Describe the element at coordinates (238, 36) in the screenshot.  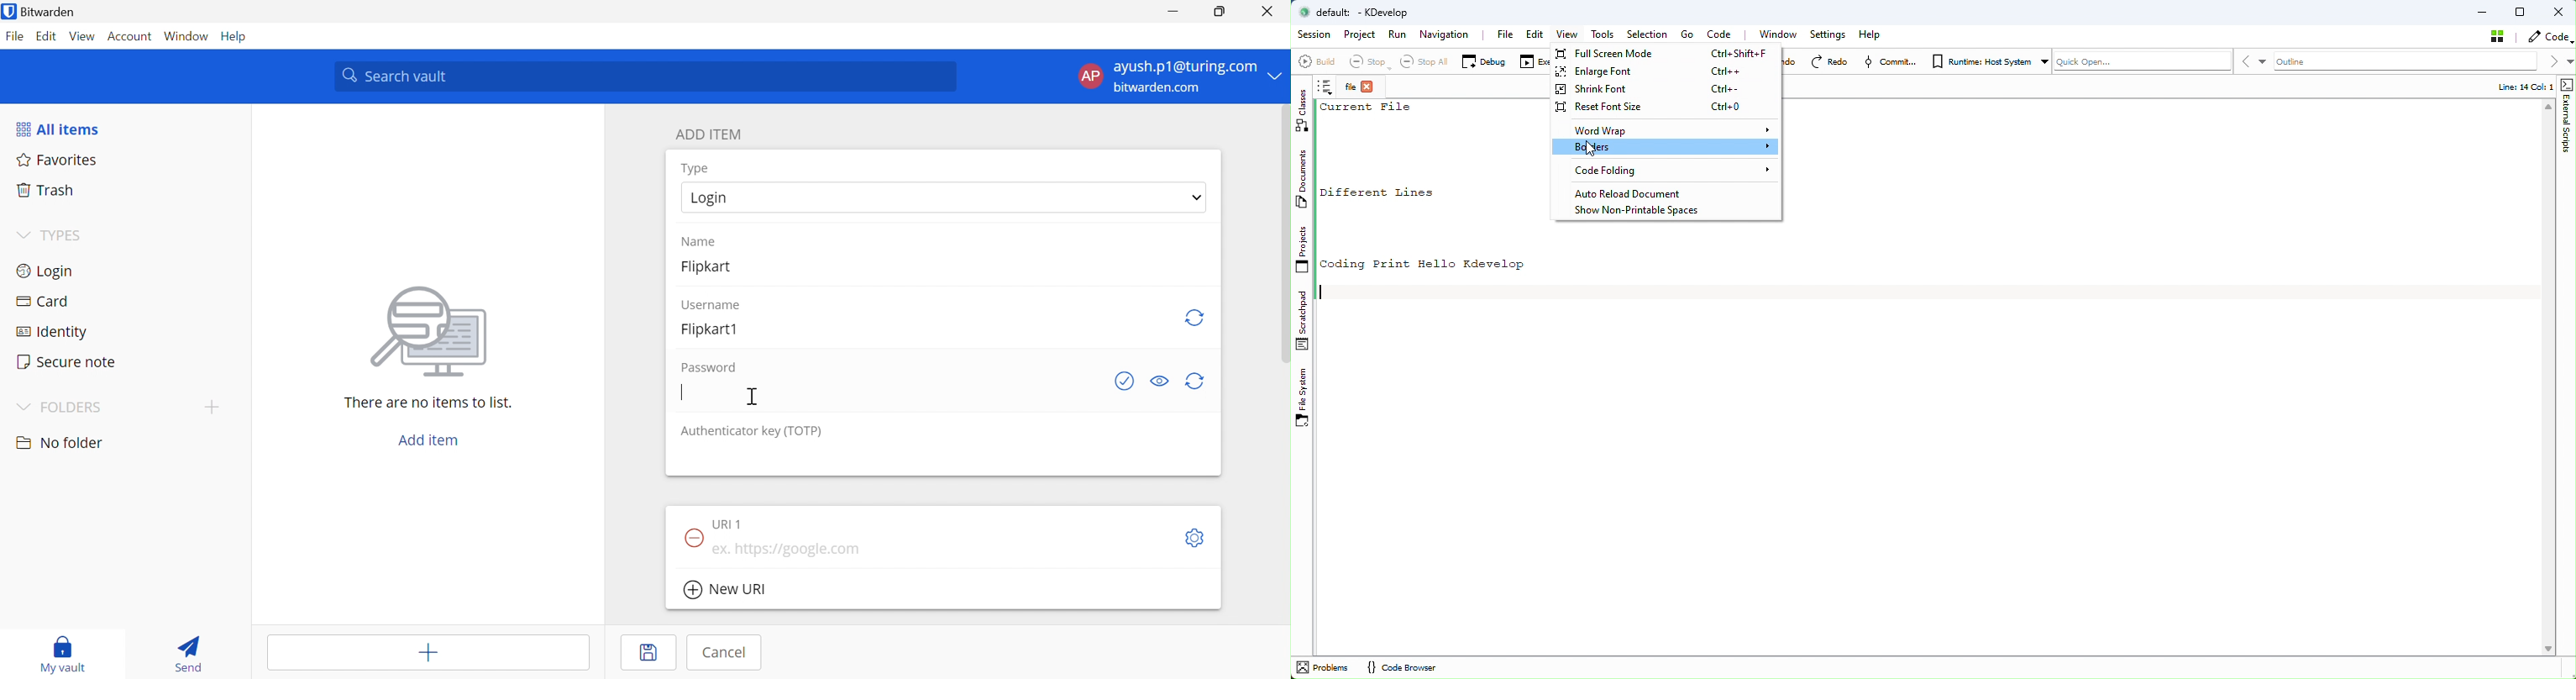
I see `Help` at that location.